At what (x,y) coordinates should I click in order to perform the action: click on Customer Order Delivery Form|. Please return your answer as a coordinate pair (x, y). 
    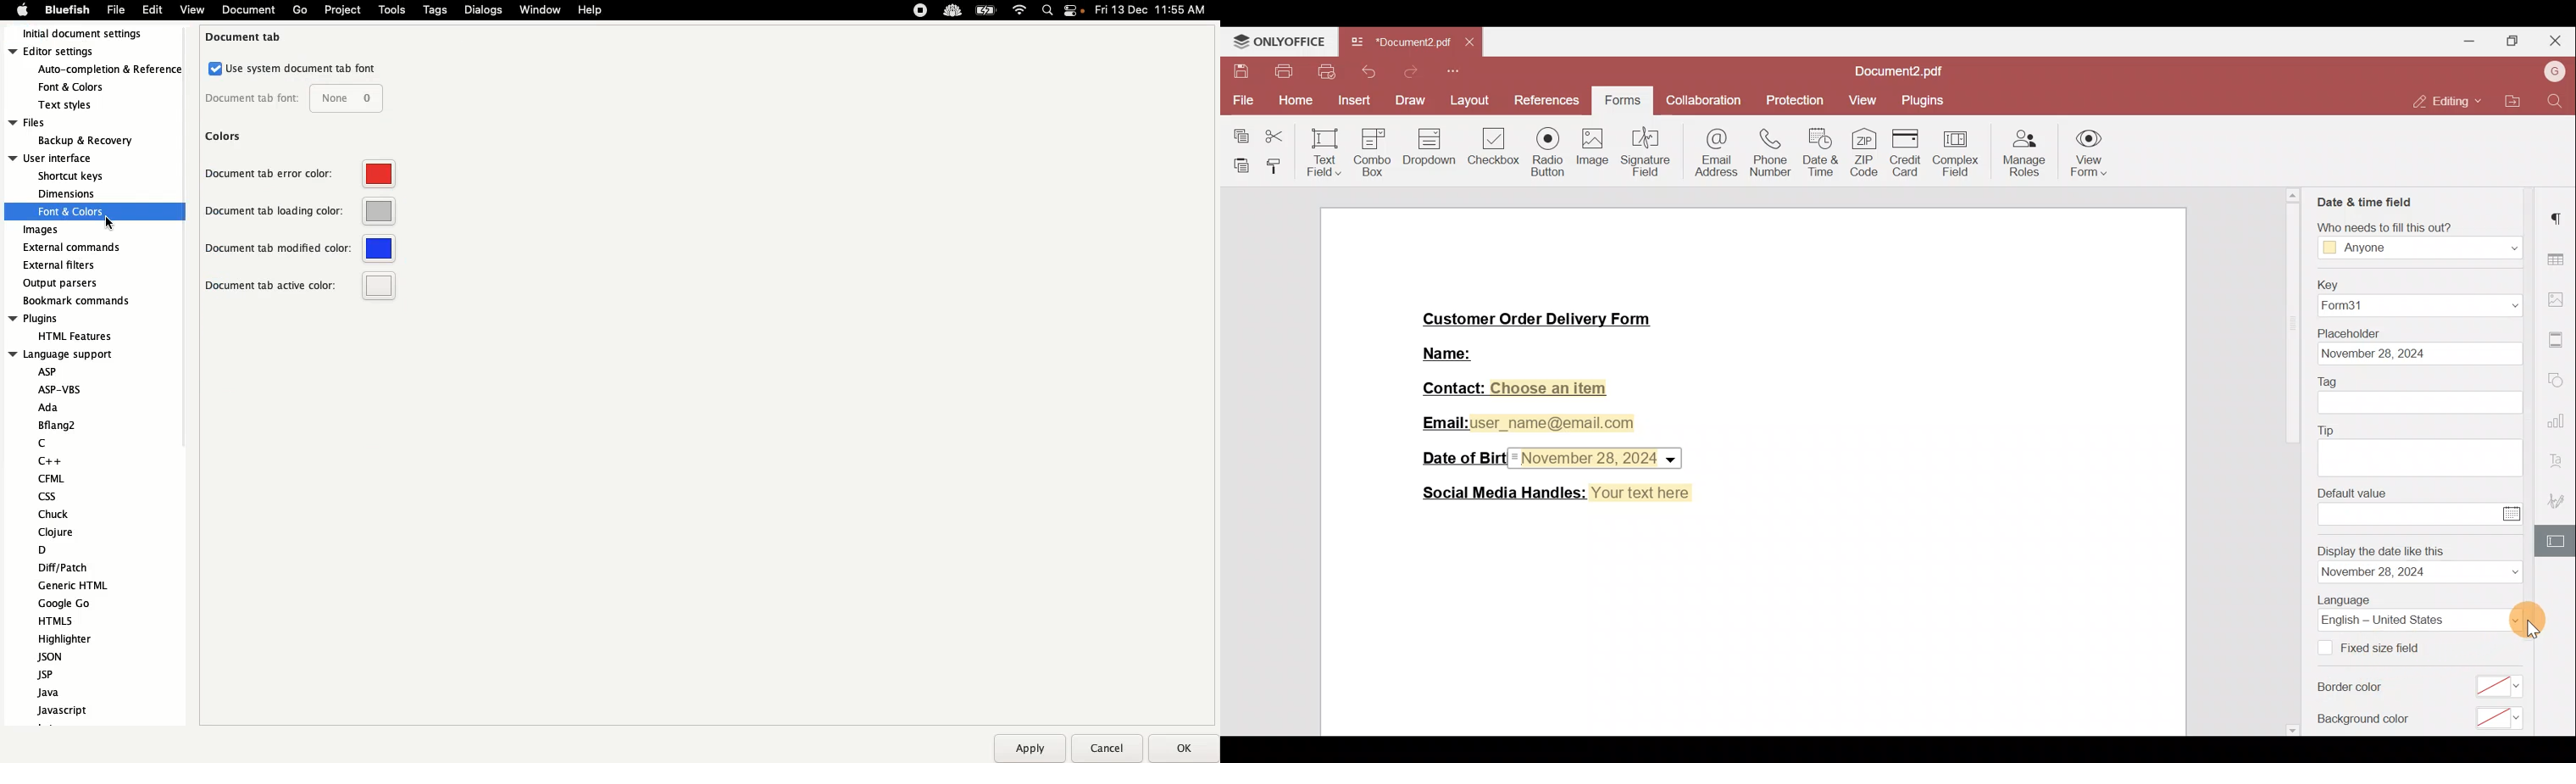
    Looking at the image, I should click on (1538, 321).